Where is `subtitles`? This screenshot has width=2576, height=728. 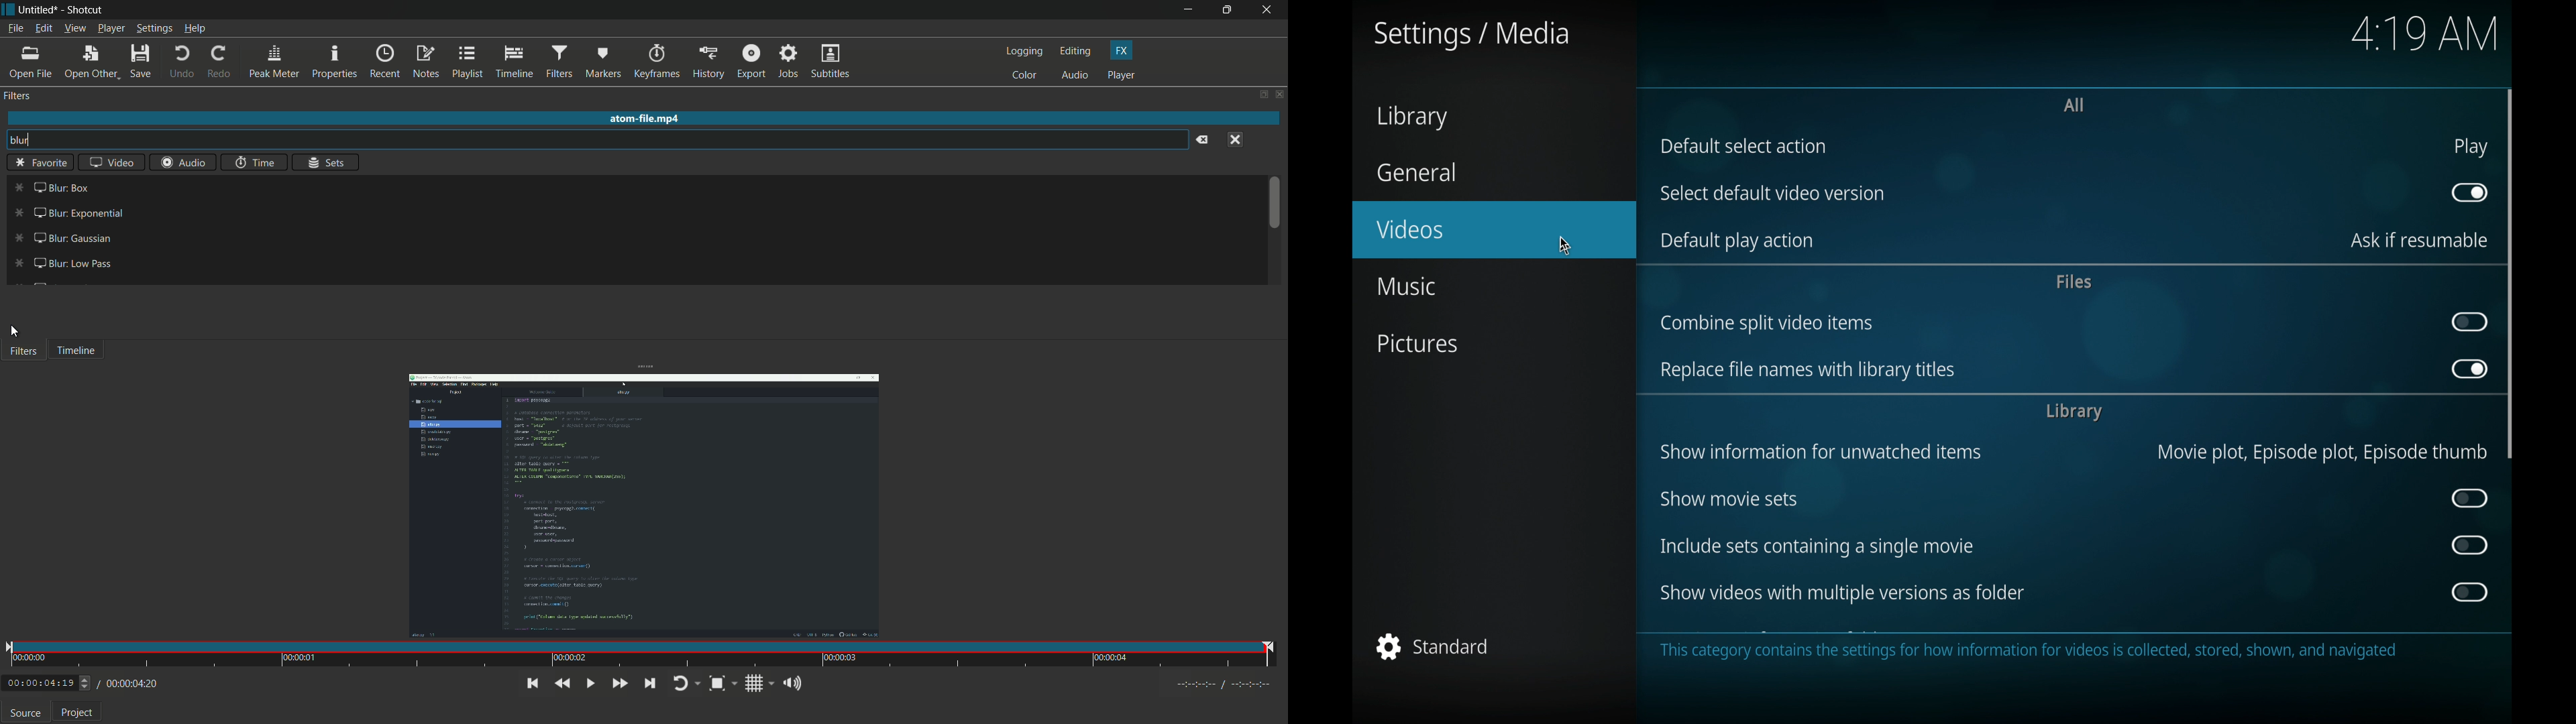
subtitles is located at coordinates (830, 62).